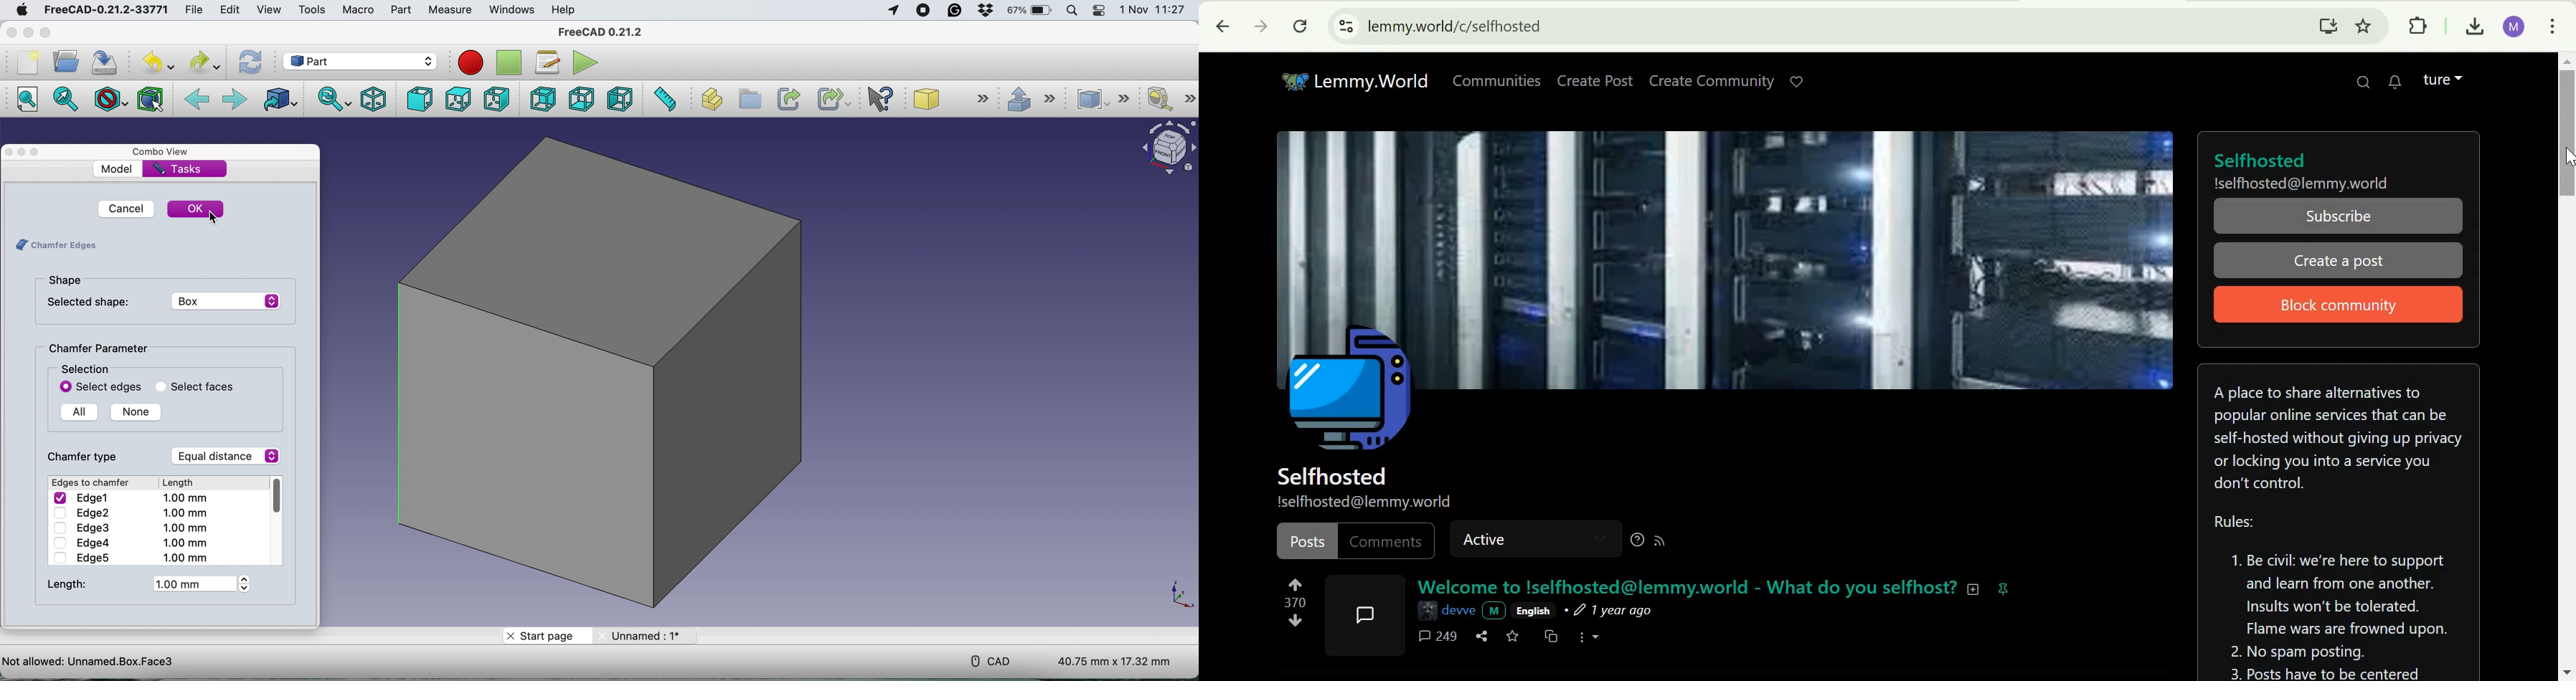 The width and height of the screenshot is (2576, 700). Describe the element at coordinates (135, 497) in the screenshot. I see `Edge1` at that location.